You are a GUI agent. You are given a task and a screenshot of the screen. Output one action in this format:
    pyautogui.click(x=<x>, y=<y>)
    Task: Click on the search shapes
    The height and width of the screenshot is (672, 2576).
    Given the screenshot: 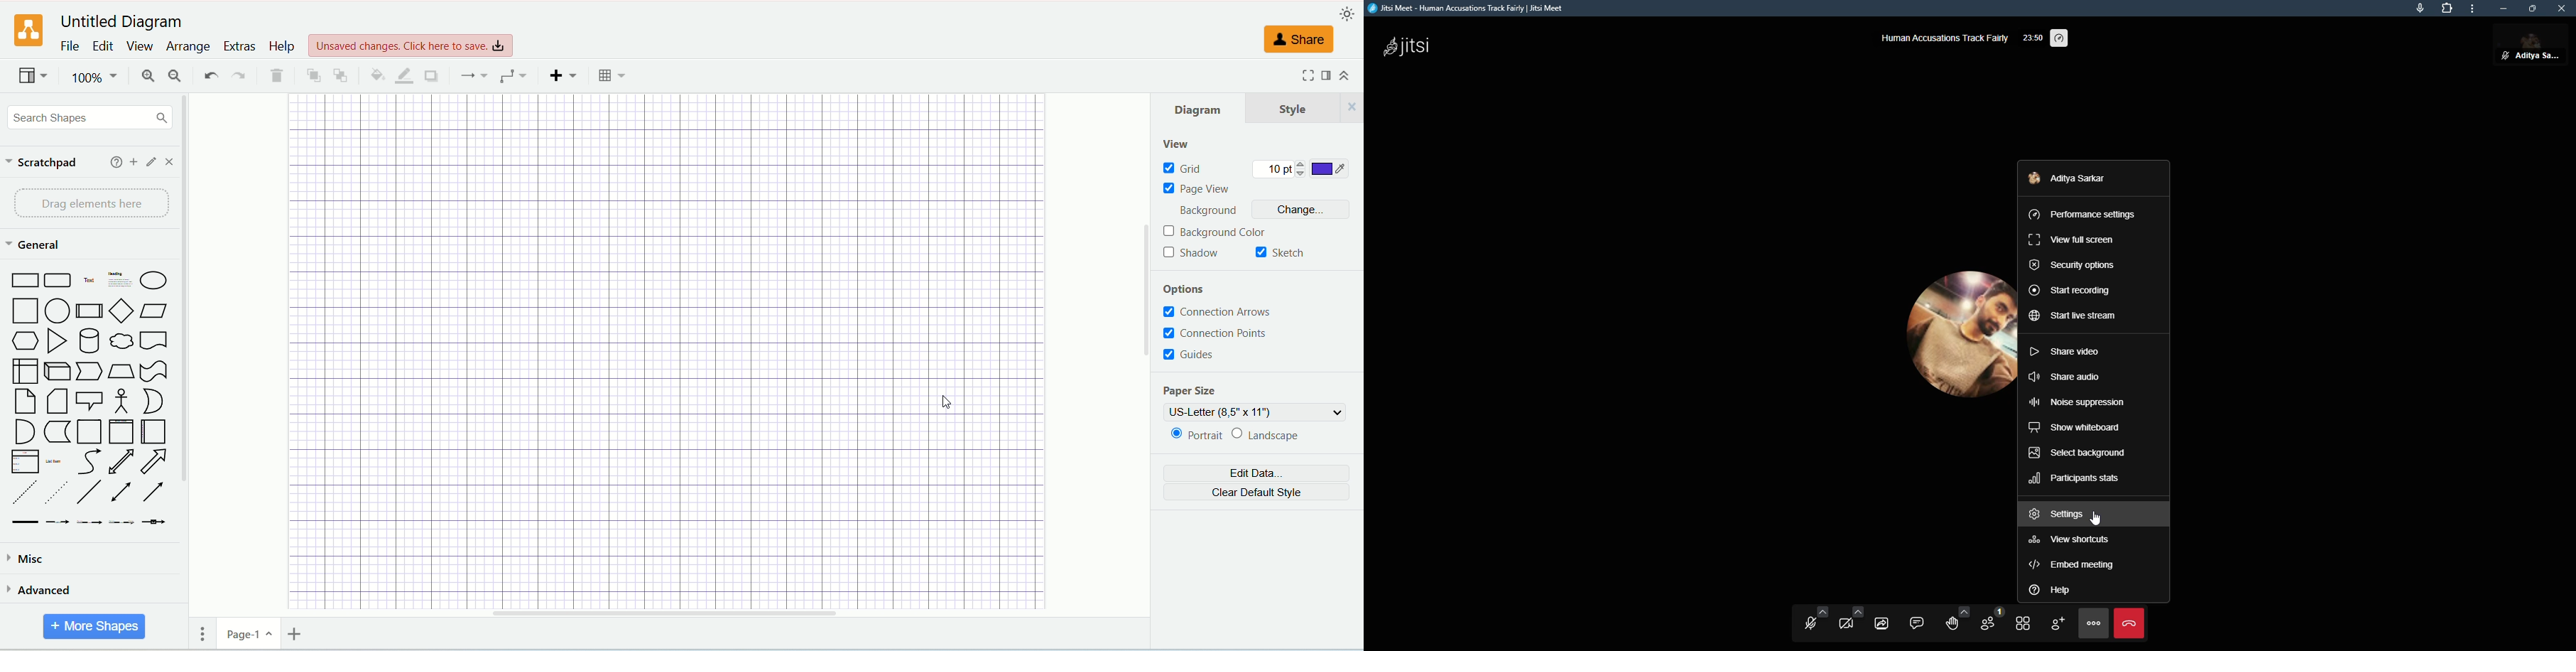 What is the action you would take?
    pyautogui.click(x=90, y=119)
    